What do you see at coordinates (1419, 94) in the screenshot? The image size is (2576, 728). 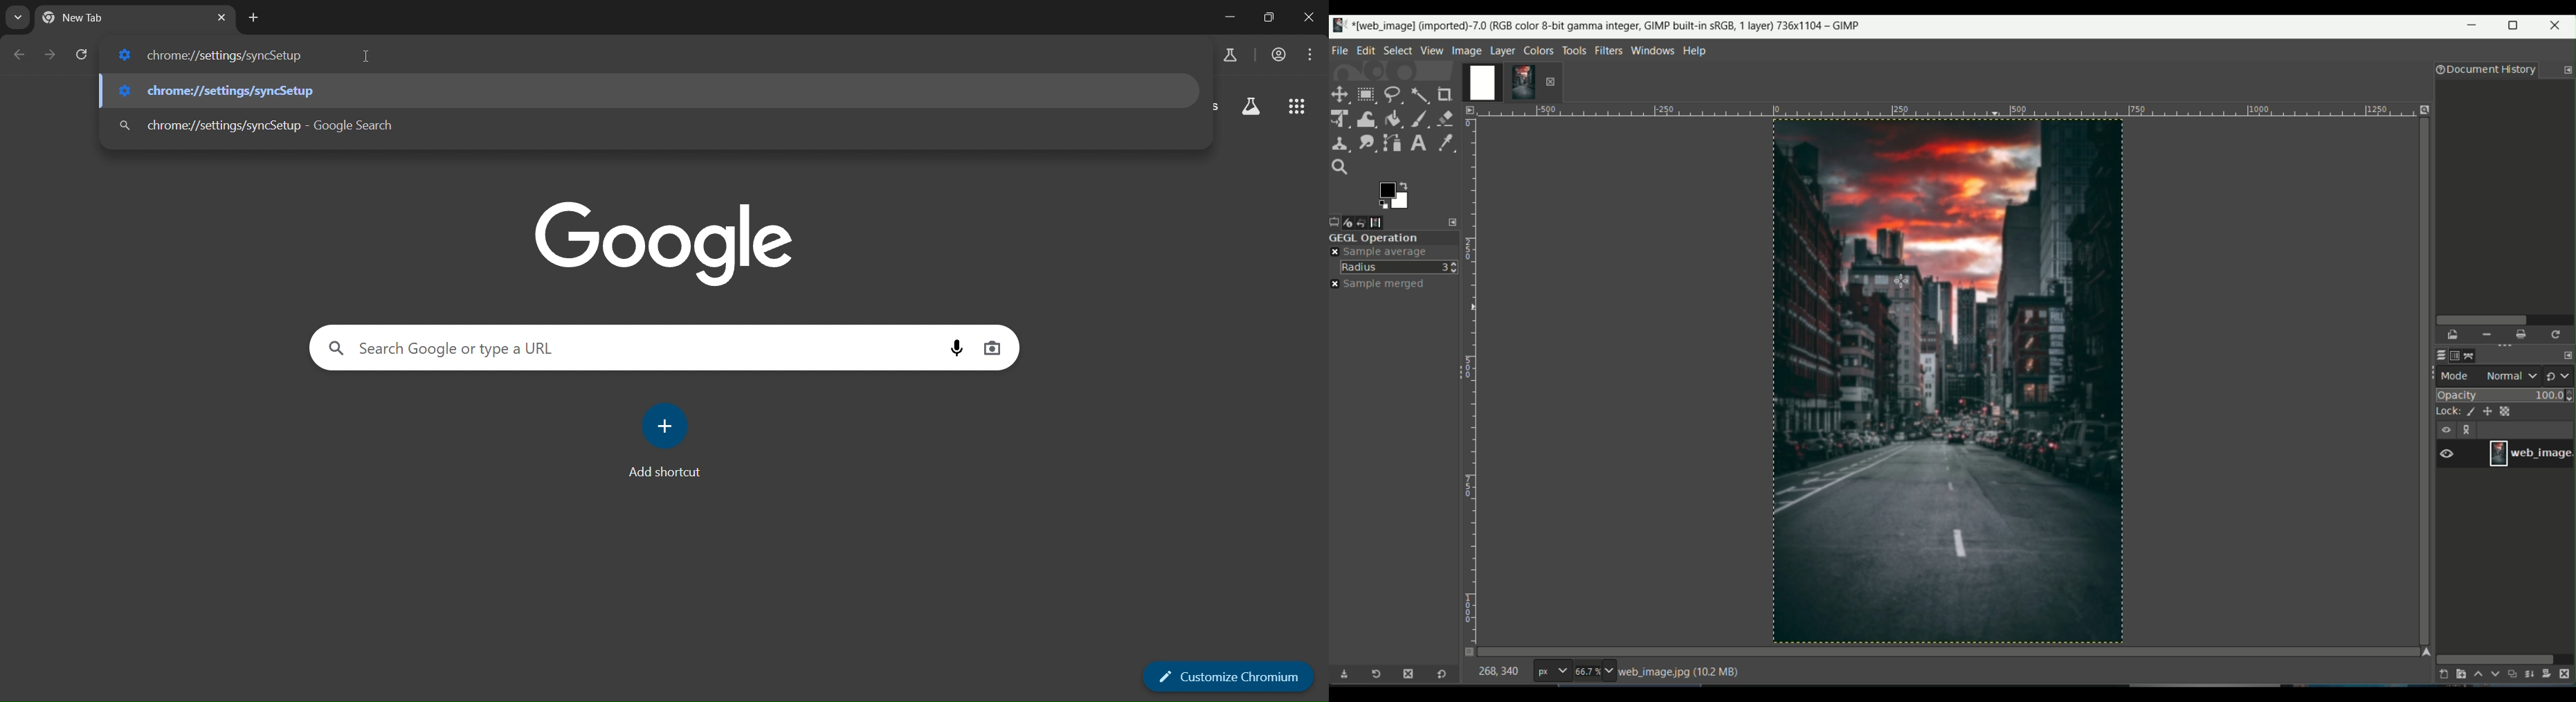 I see `fuzzy select tool` at bounding box center [1419, 94].